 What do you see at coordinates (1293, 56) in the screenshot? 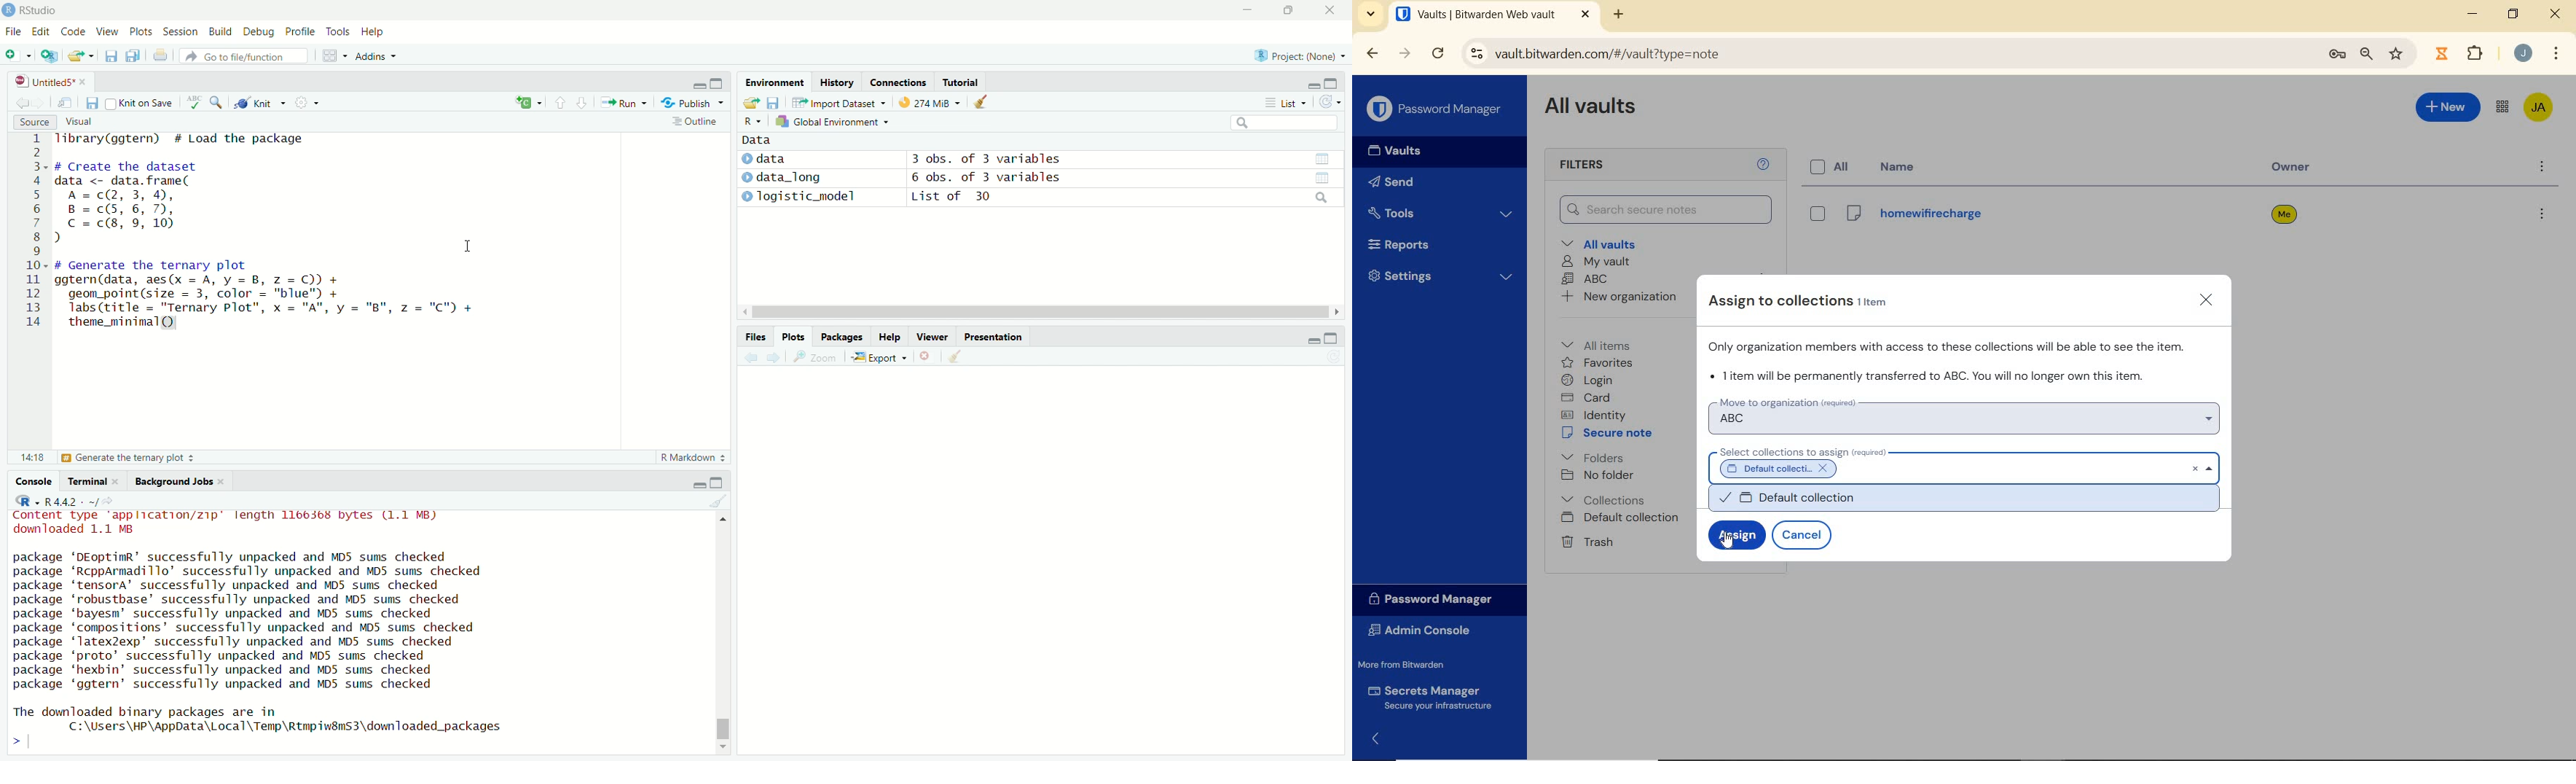
I see `| Project: (None)` at bounding box center [1293, 56].